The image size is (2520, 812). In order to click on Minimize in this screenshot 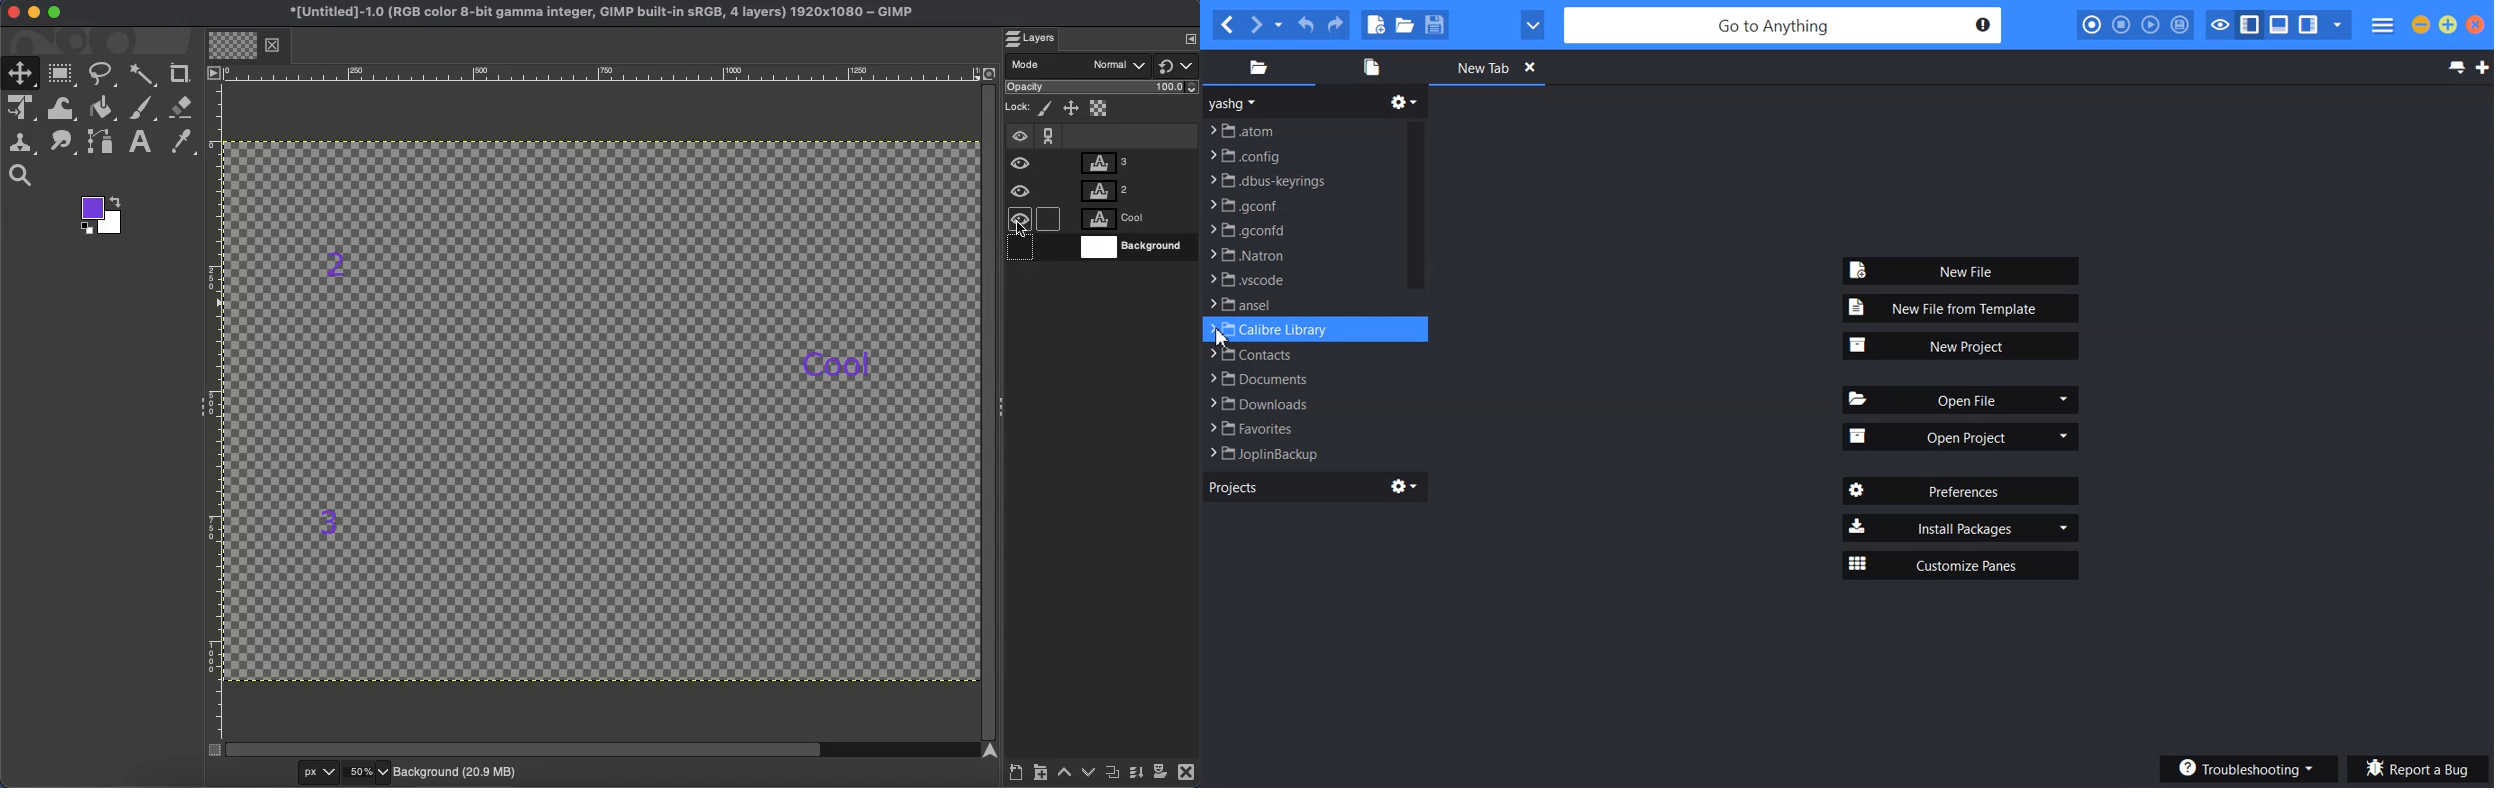, I will do `click(34, 12)`.